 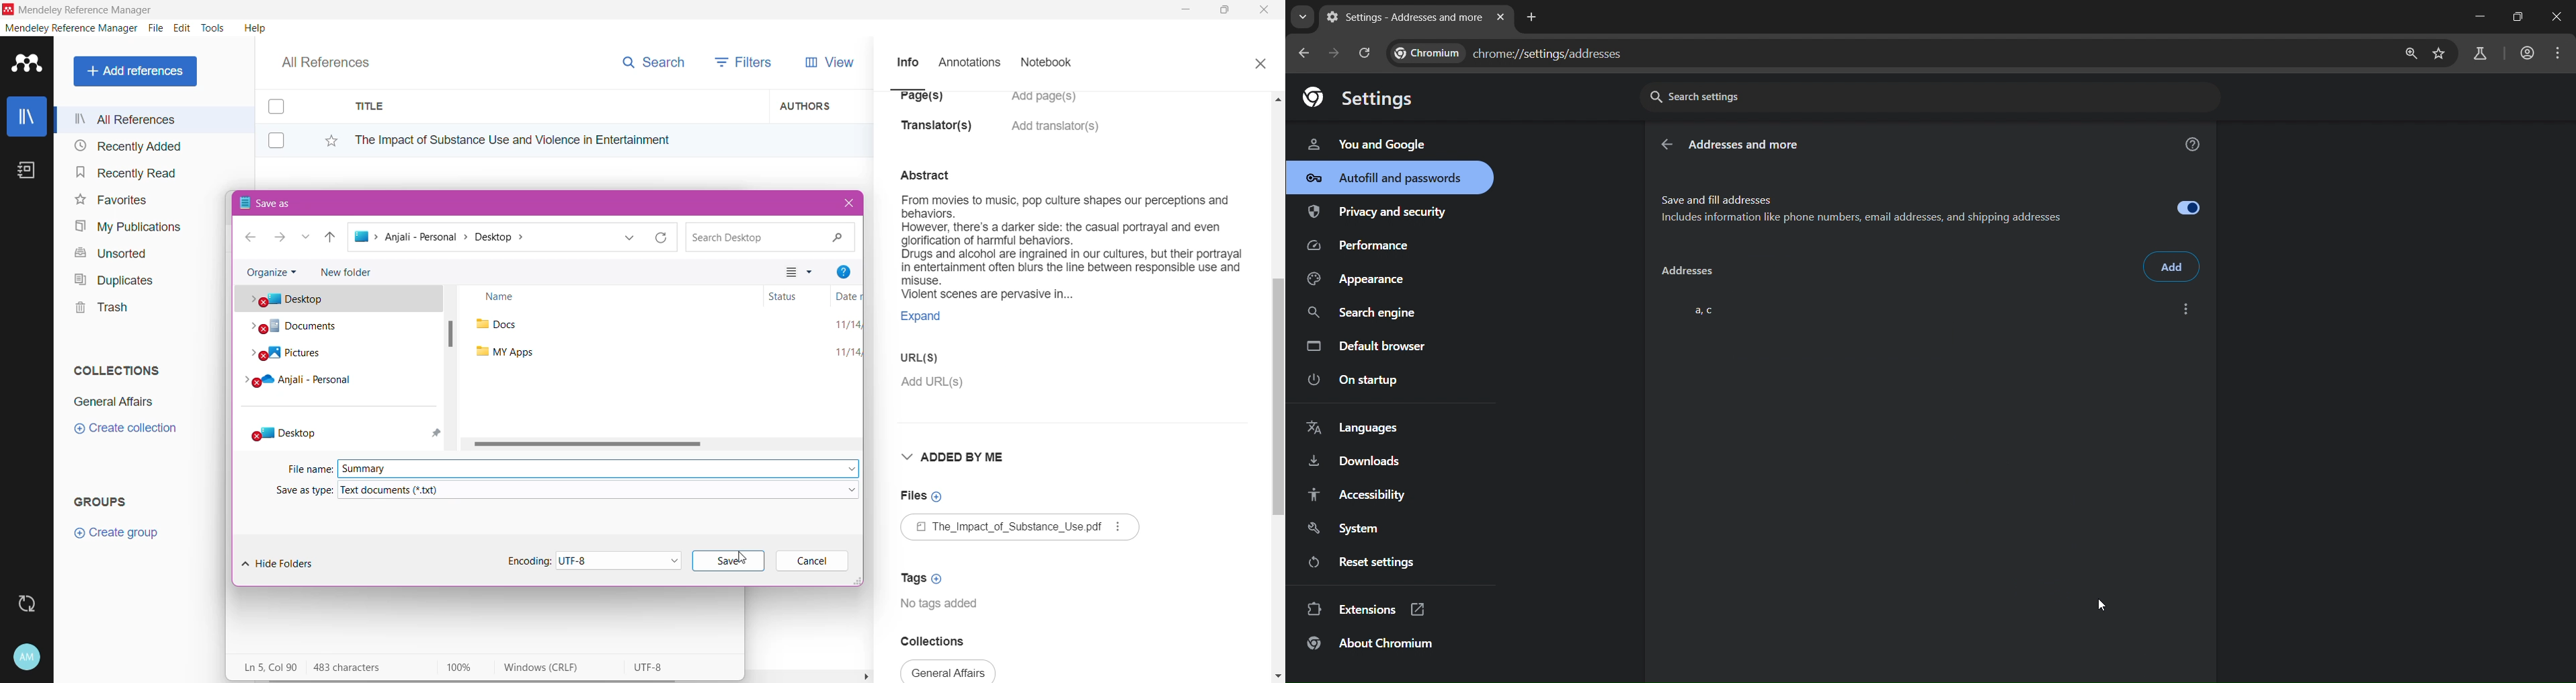 What do you see at coordinates (113, 368) in the screenshot?
I see `Collections` at bounding box center [113, 368].